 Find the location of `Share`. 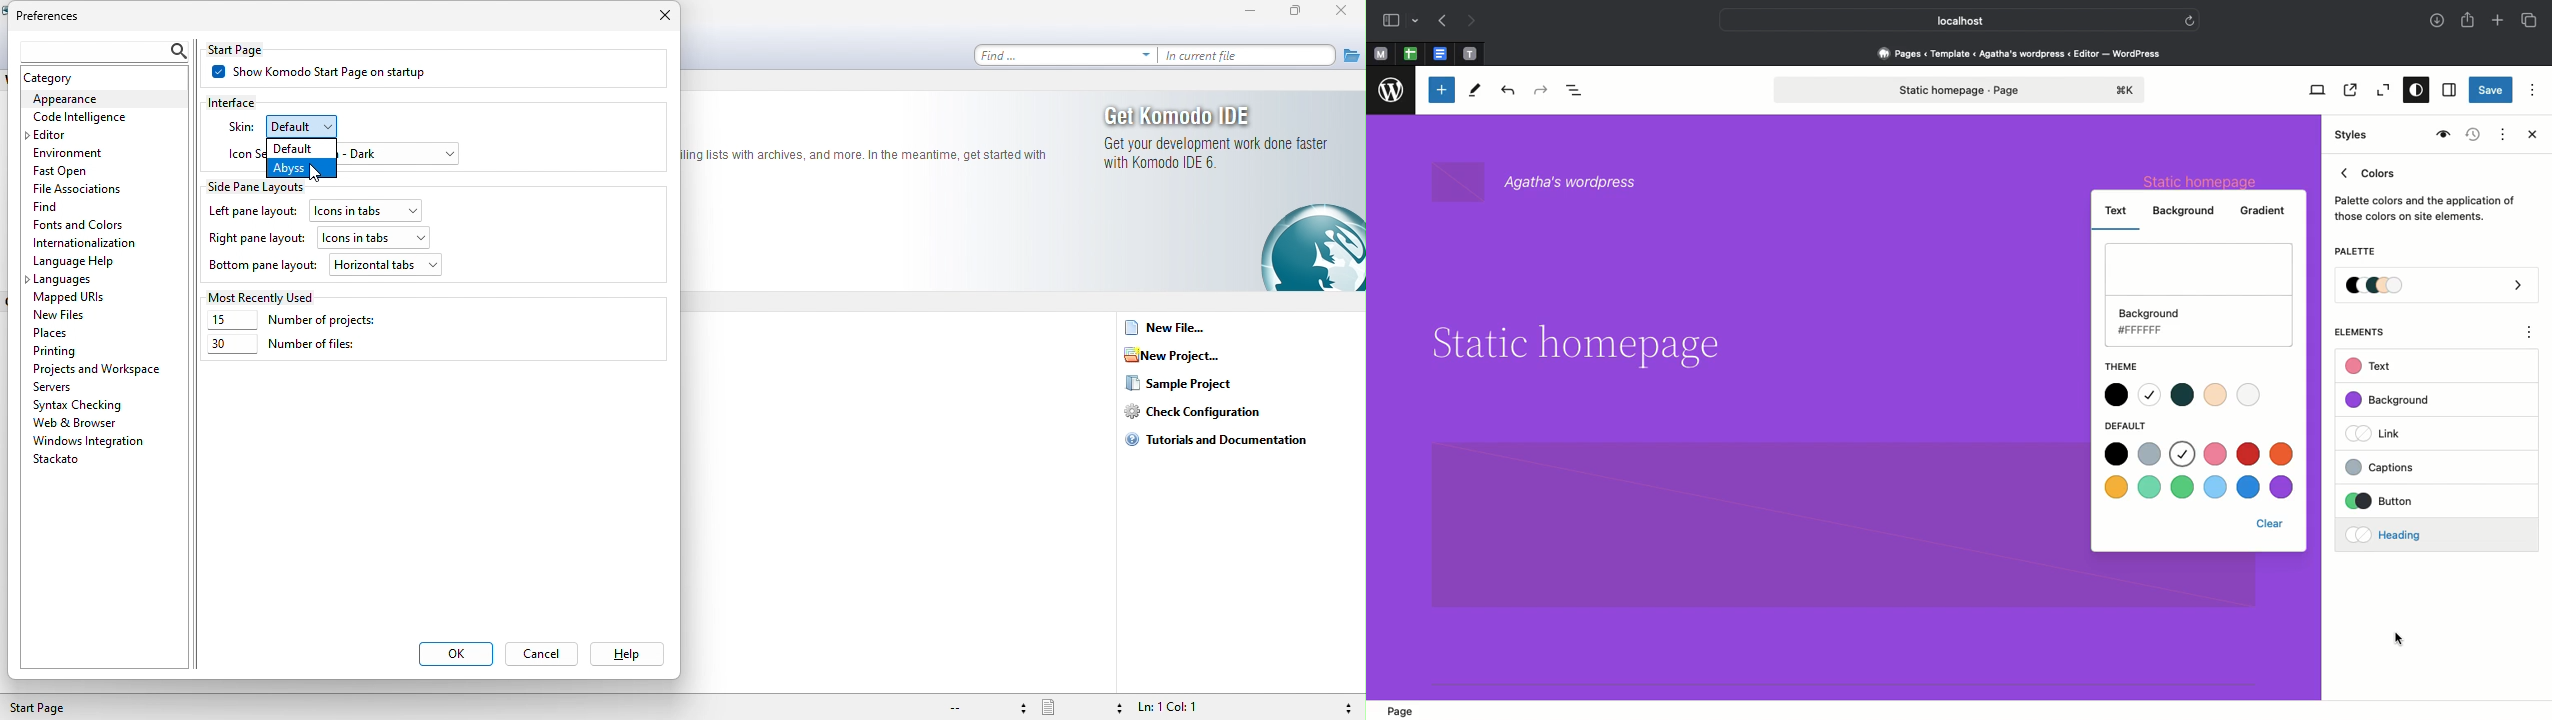

Share is located at coordinates (2469, 20).